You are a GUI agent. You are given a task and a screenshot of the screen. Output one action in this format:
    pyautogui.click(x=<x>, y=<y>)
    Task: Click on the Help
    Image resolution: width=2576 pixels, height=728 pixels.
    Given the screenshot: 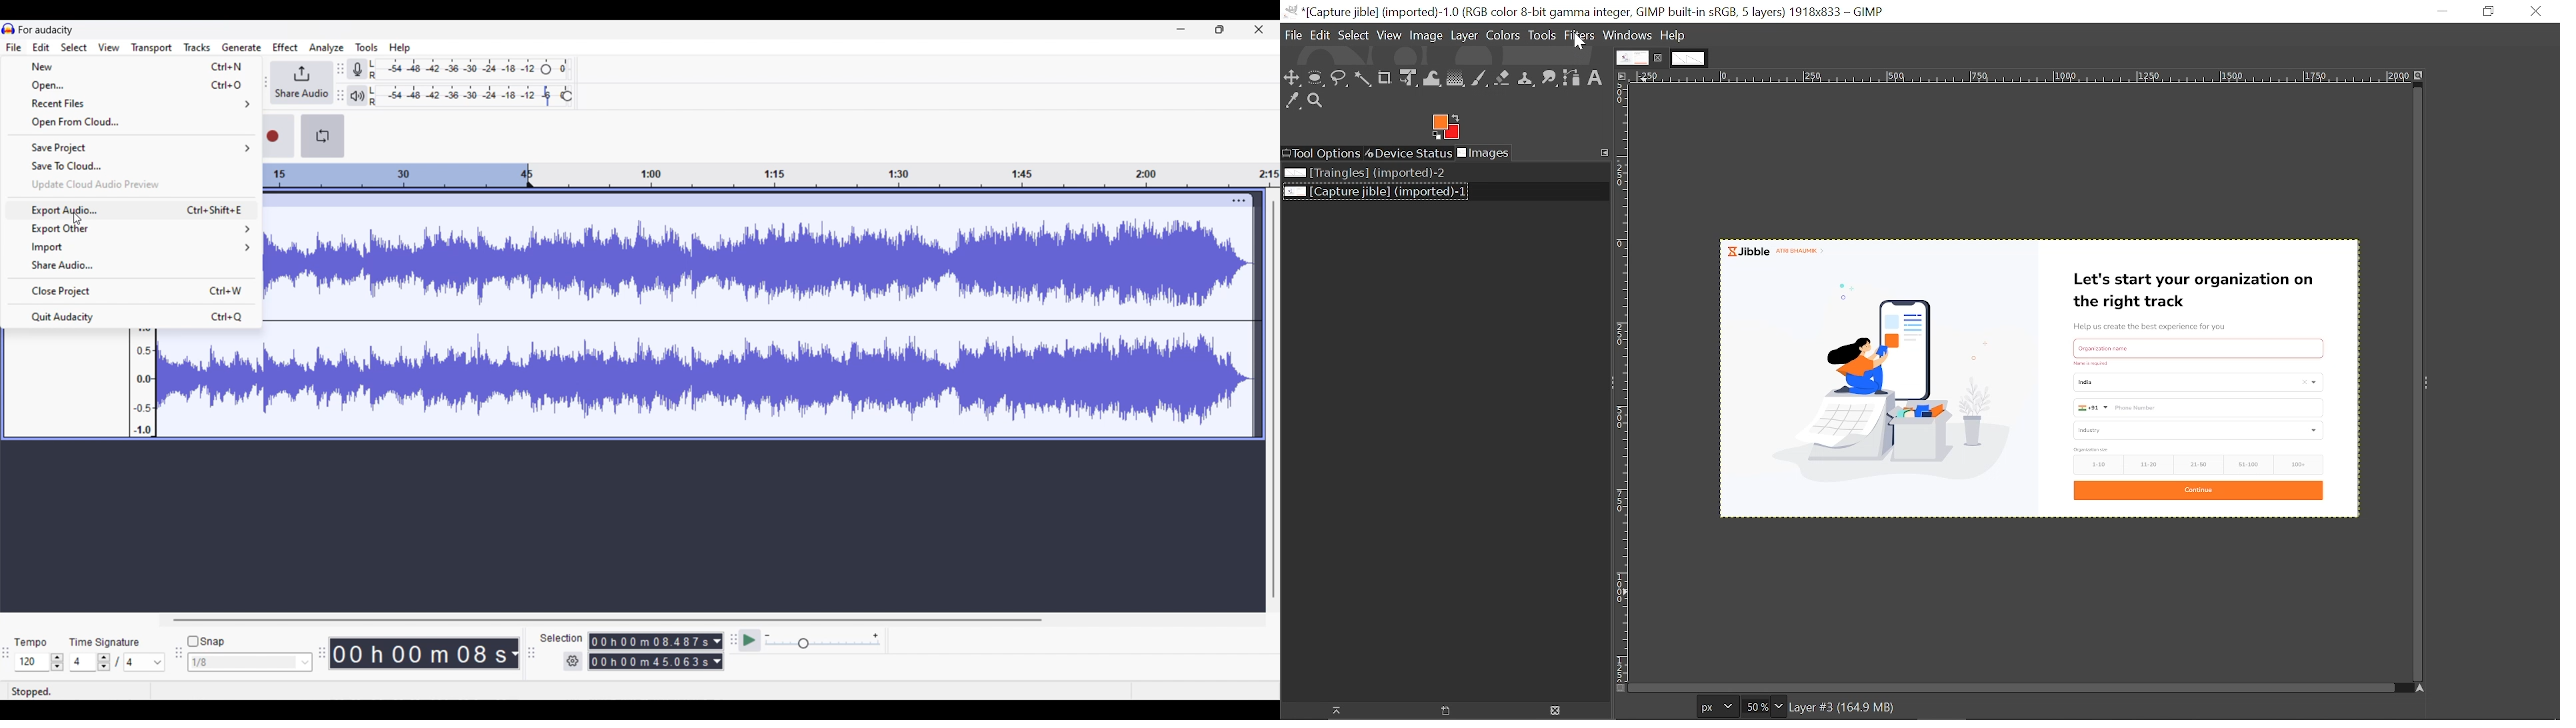 What is the action you would take?
    pyautogui.click(x=1673, y=35)
    